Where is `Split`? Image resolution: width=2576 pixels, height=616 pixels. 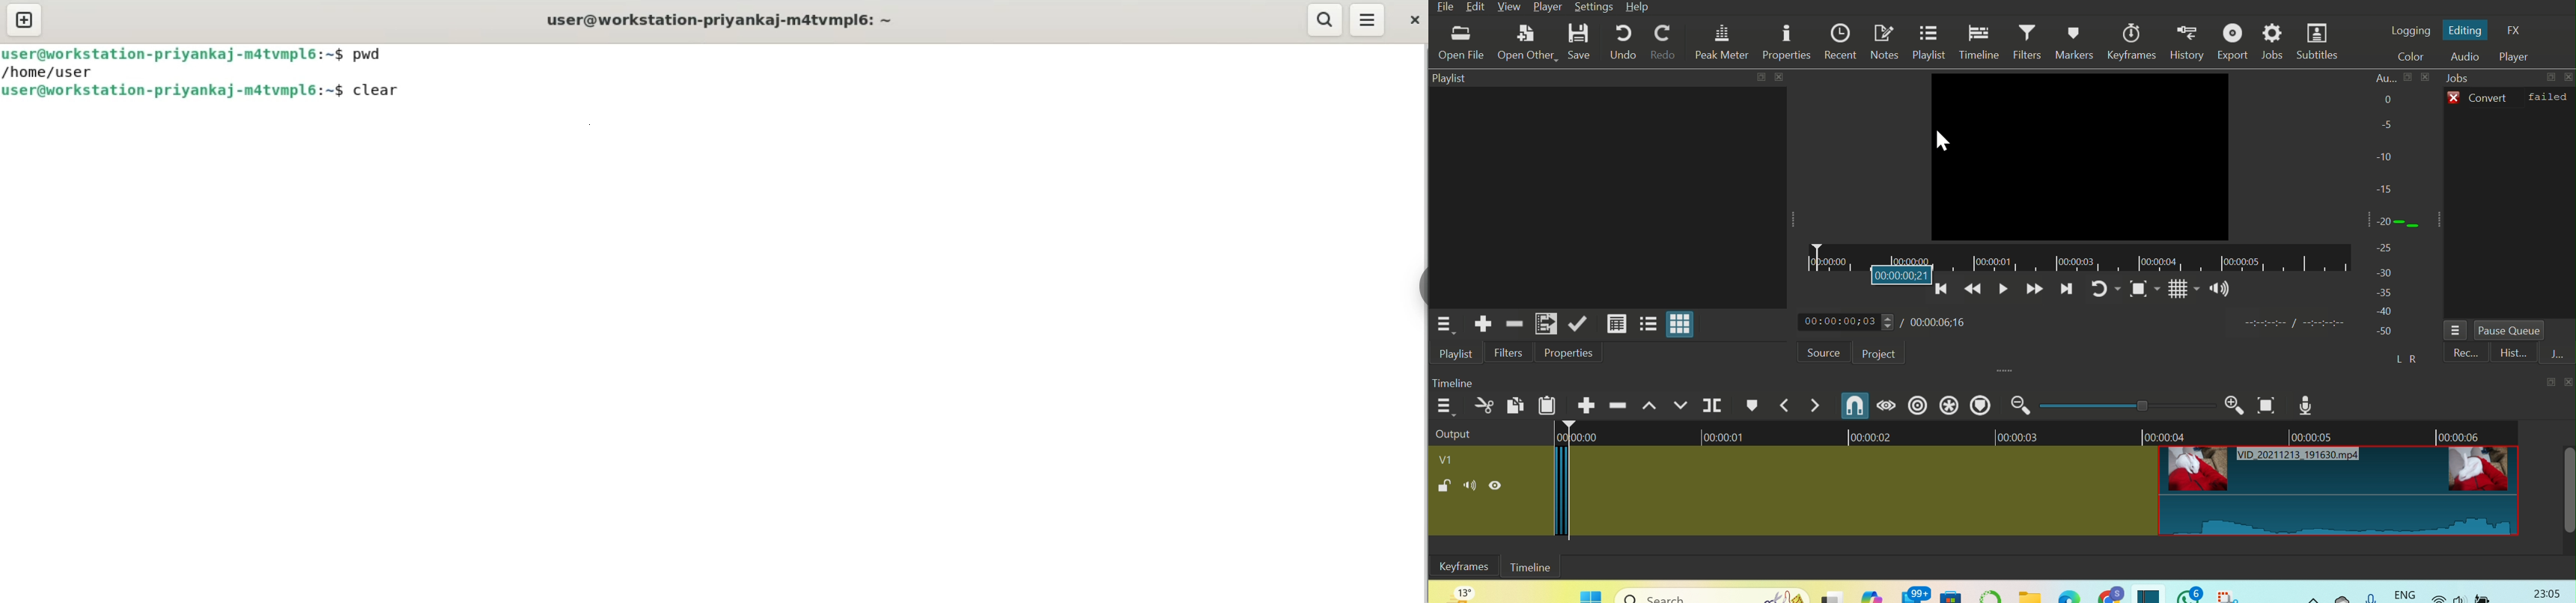 Split is located at coordinates (1715, 406).